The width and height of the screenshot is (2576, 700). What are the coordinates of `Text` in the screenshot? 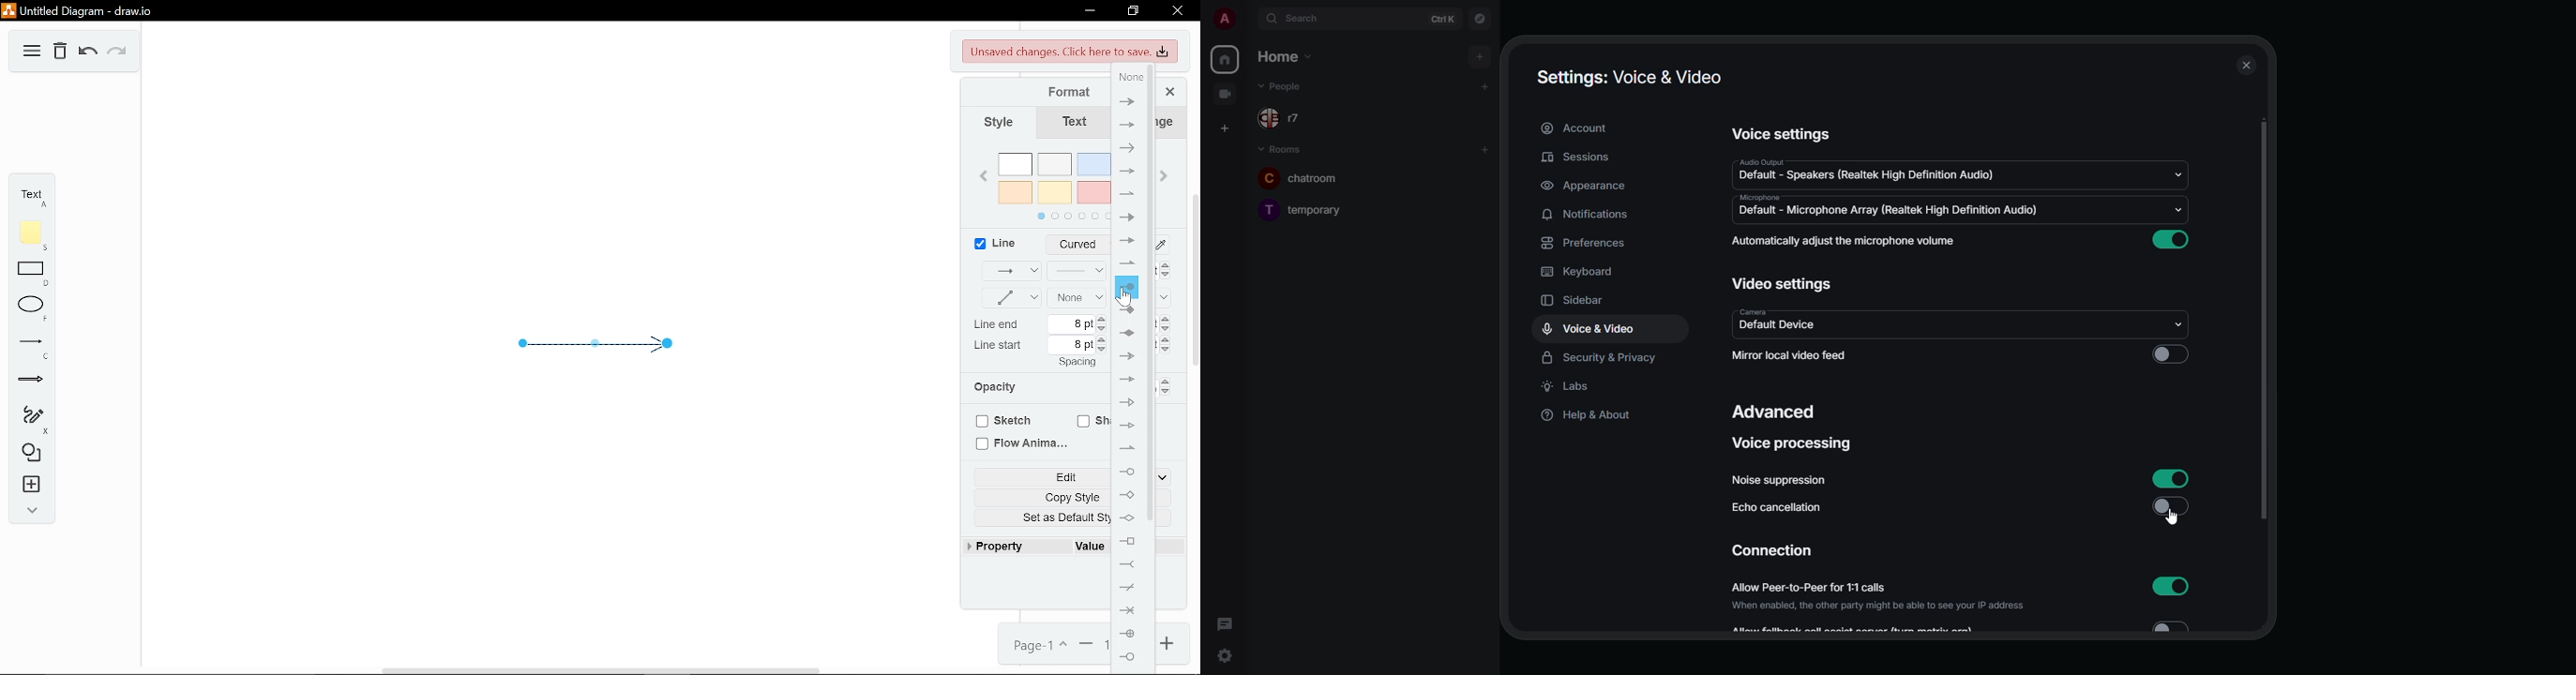 It's located at (30, 195).